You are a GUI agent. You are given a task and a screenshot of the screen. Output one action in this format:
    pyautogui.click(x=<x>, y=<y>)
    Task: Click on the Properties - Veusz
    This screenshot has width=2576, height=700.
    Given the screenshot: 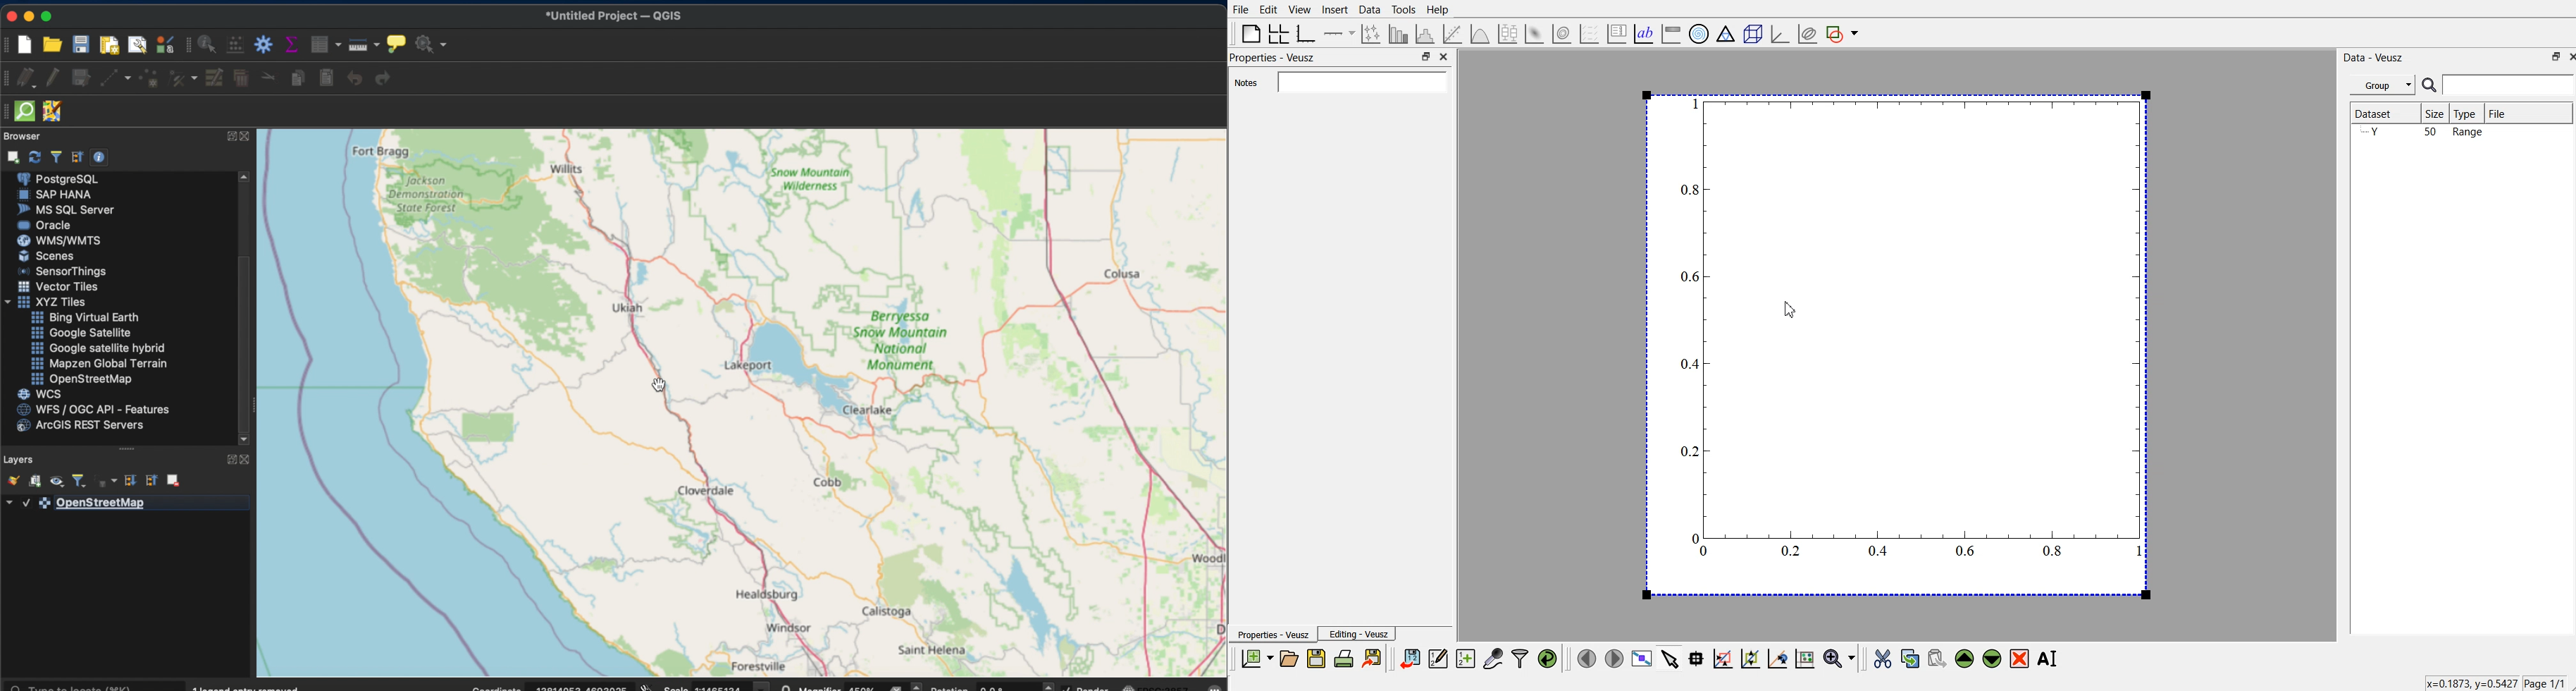 What is the action you would take?
    pyautogui.click(x=1274, y=635)
    